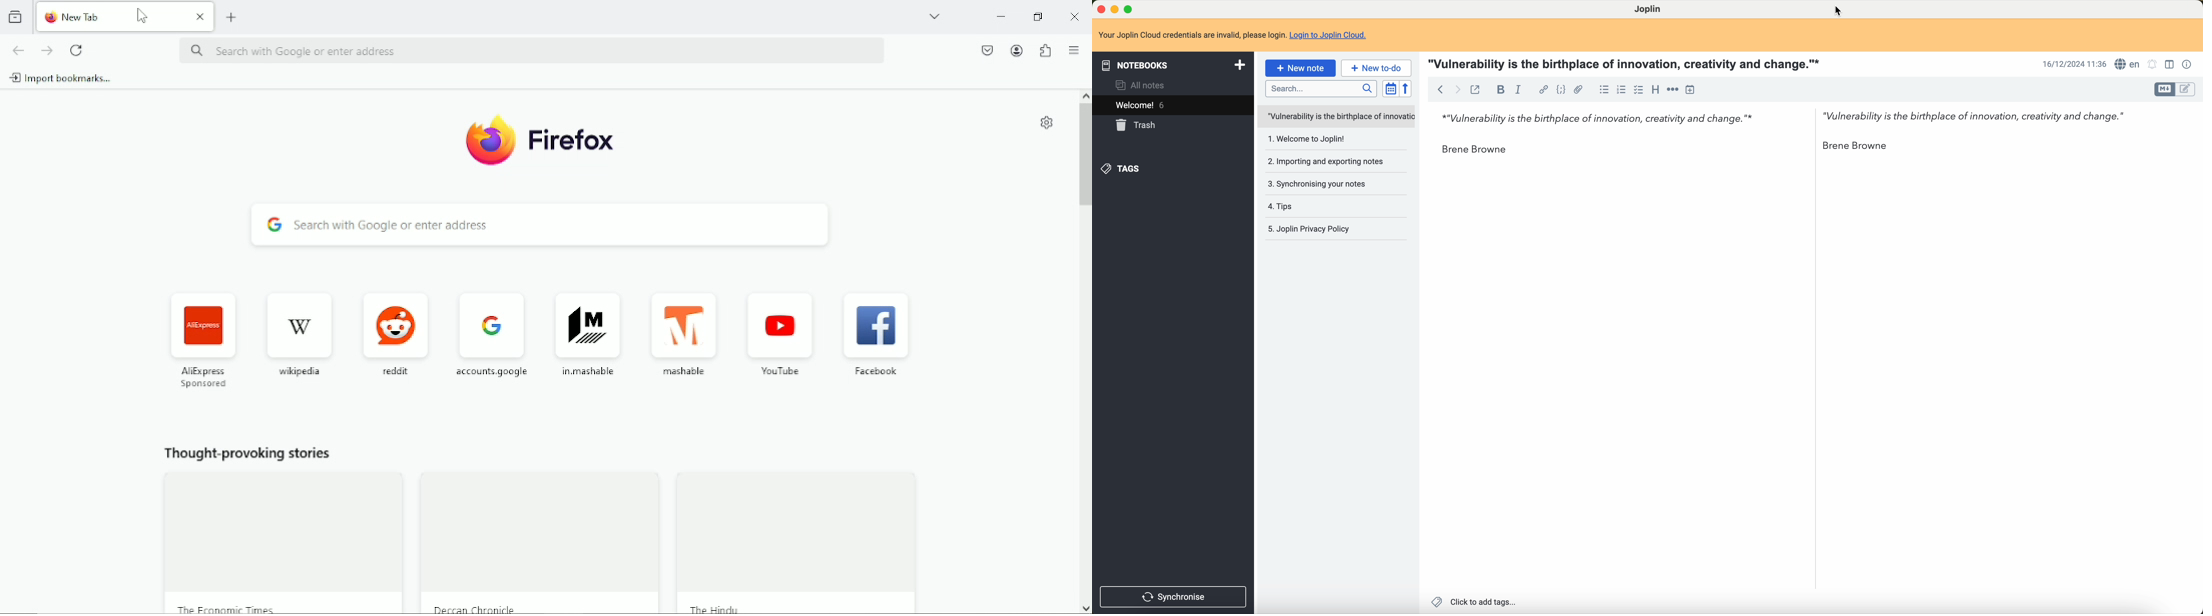  I want to click on maximize, so click(1134, 8).